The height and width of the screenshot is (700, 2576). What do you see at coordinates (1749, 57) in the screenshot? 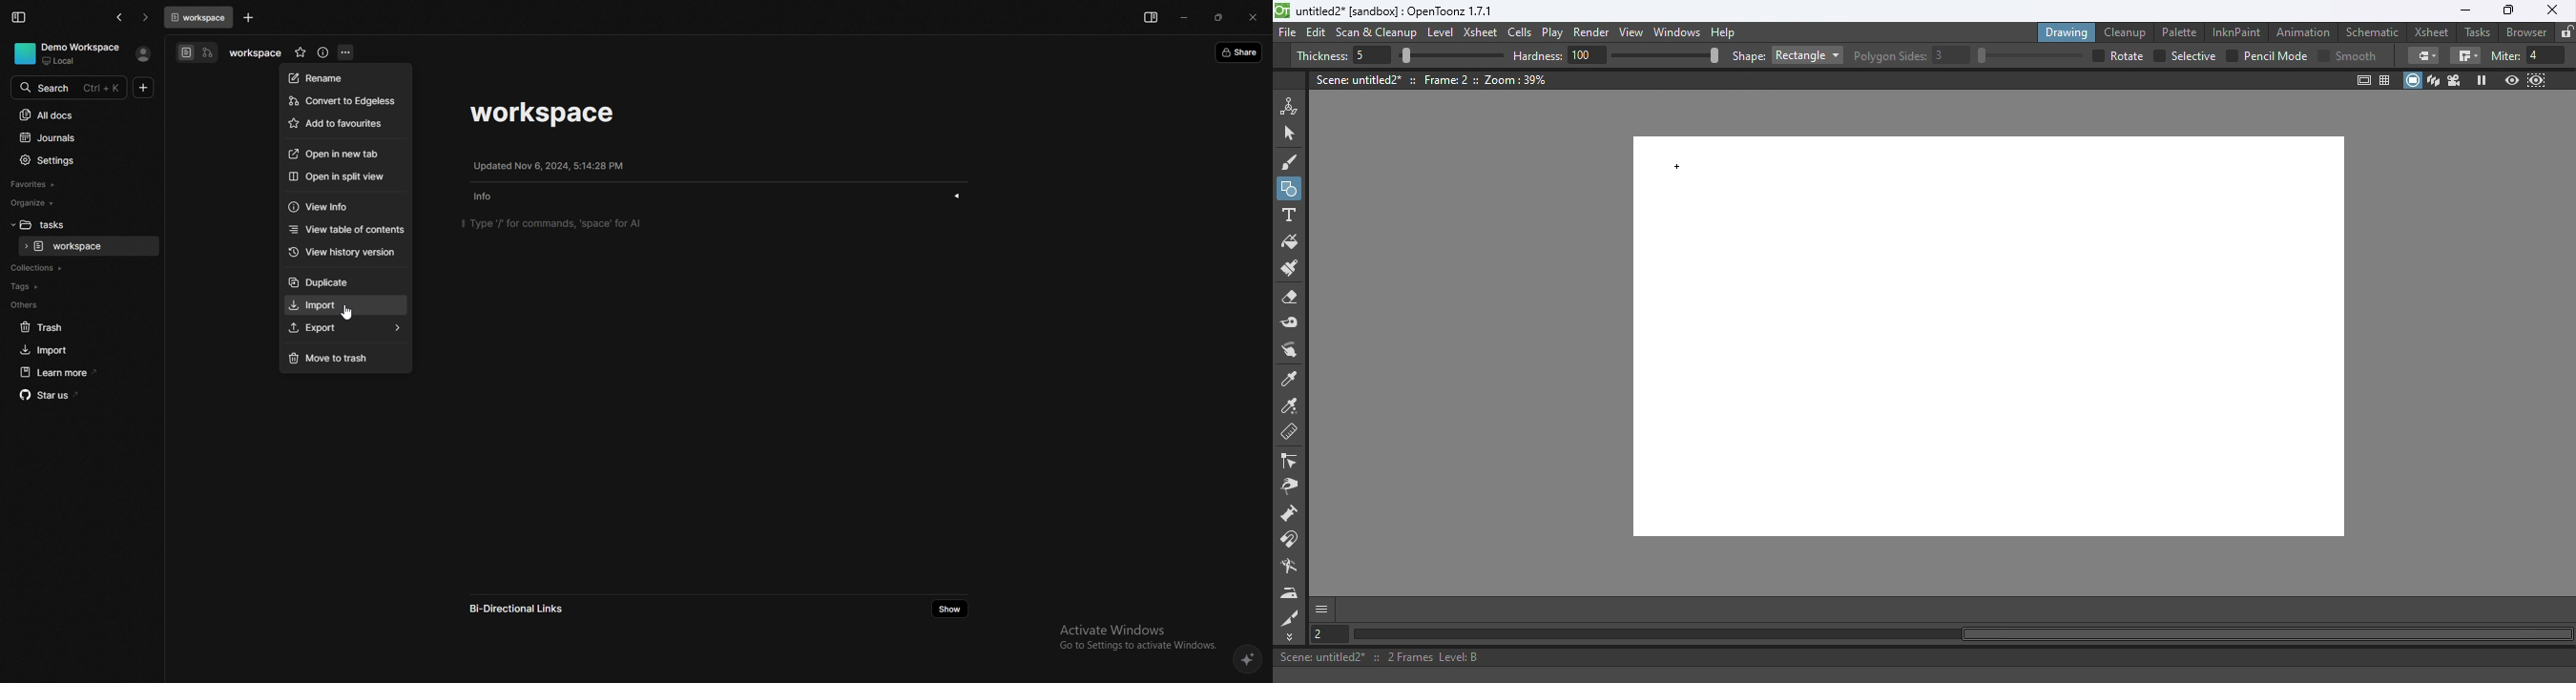
I see `shape` at bounding box center [1749, 57].